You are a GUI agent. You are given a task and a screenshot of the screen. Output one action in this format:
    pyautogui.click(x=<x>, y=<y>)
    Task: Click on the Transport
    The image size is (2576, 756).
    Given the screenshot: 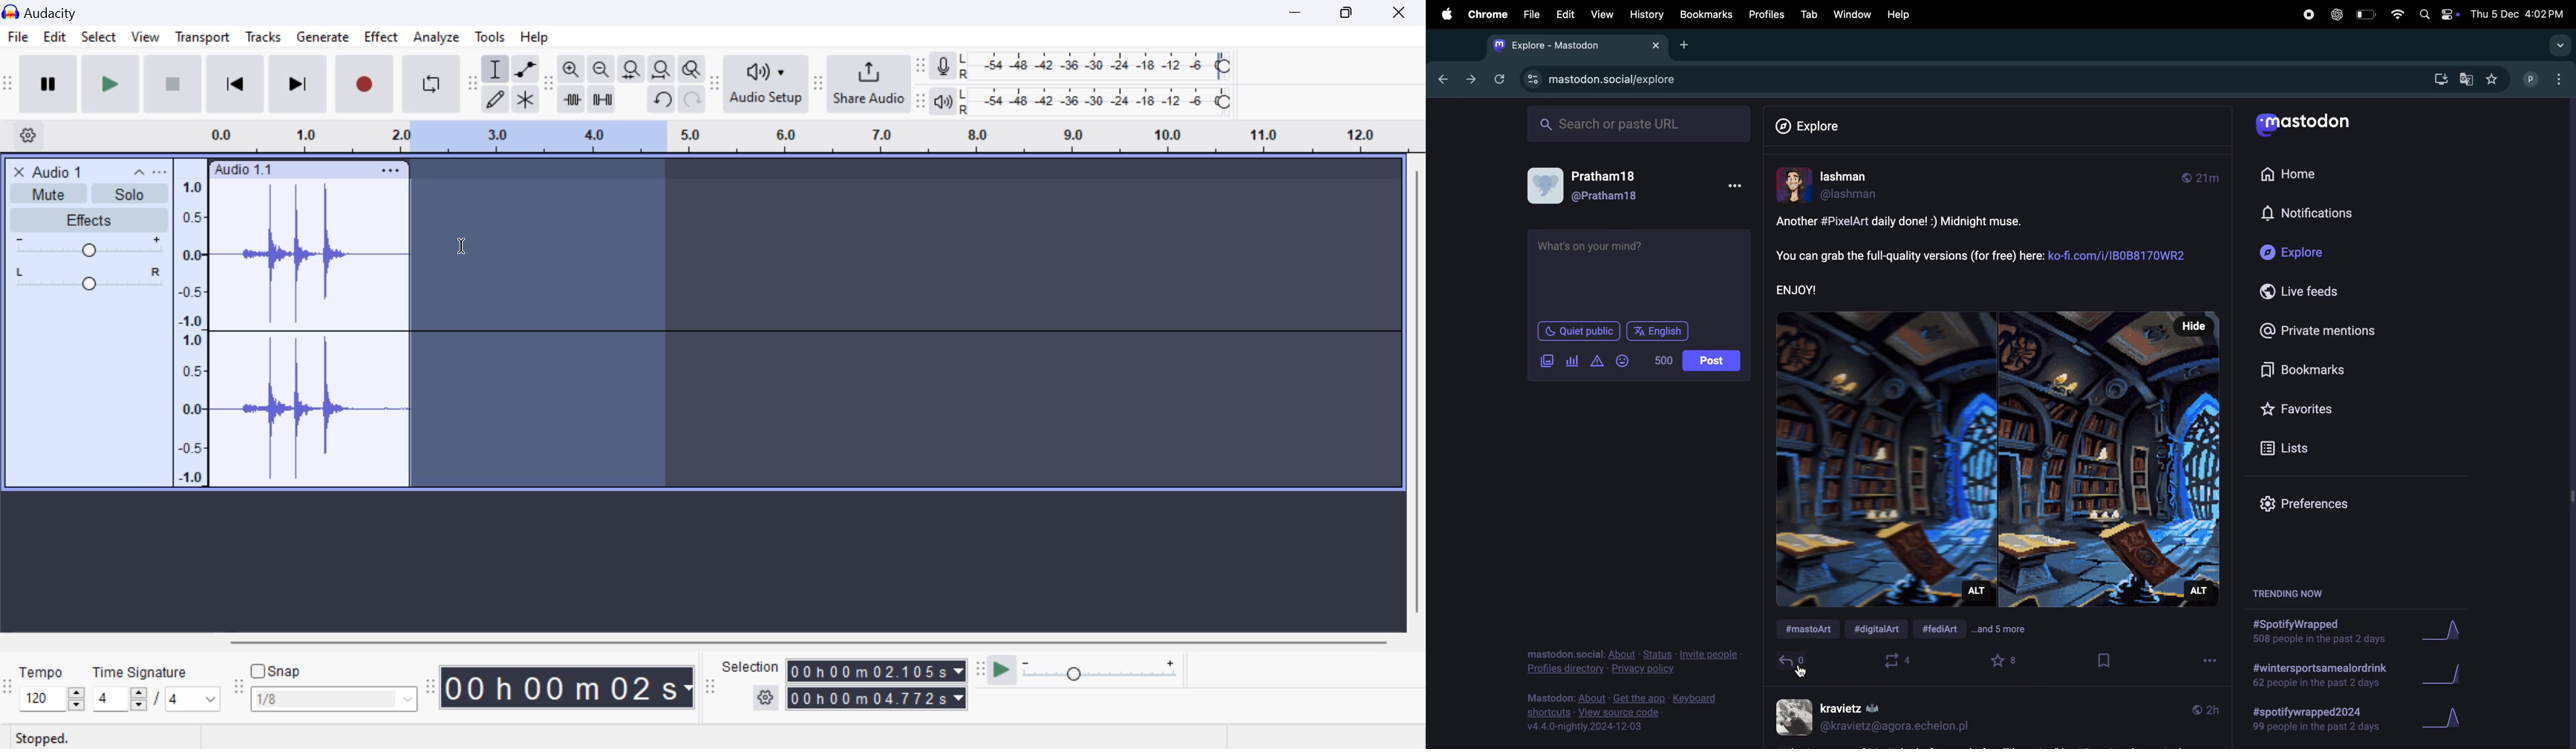 What is the action you would take?
    pyautogui.click(x=202, y=39)
    